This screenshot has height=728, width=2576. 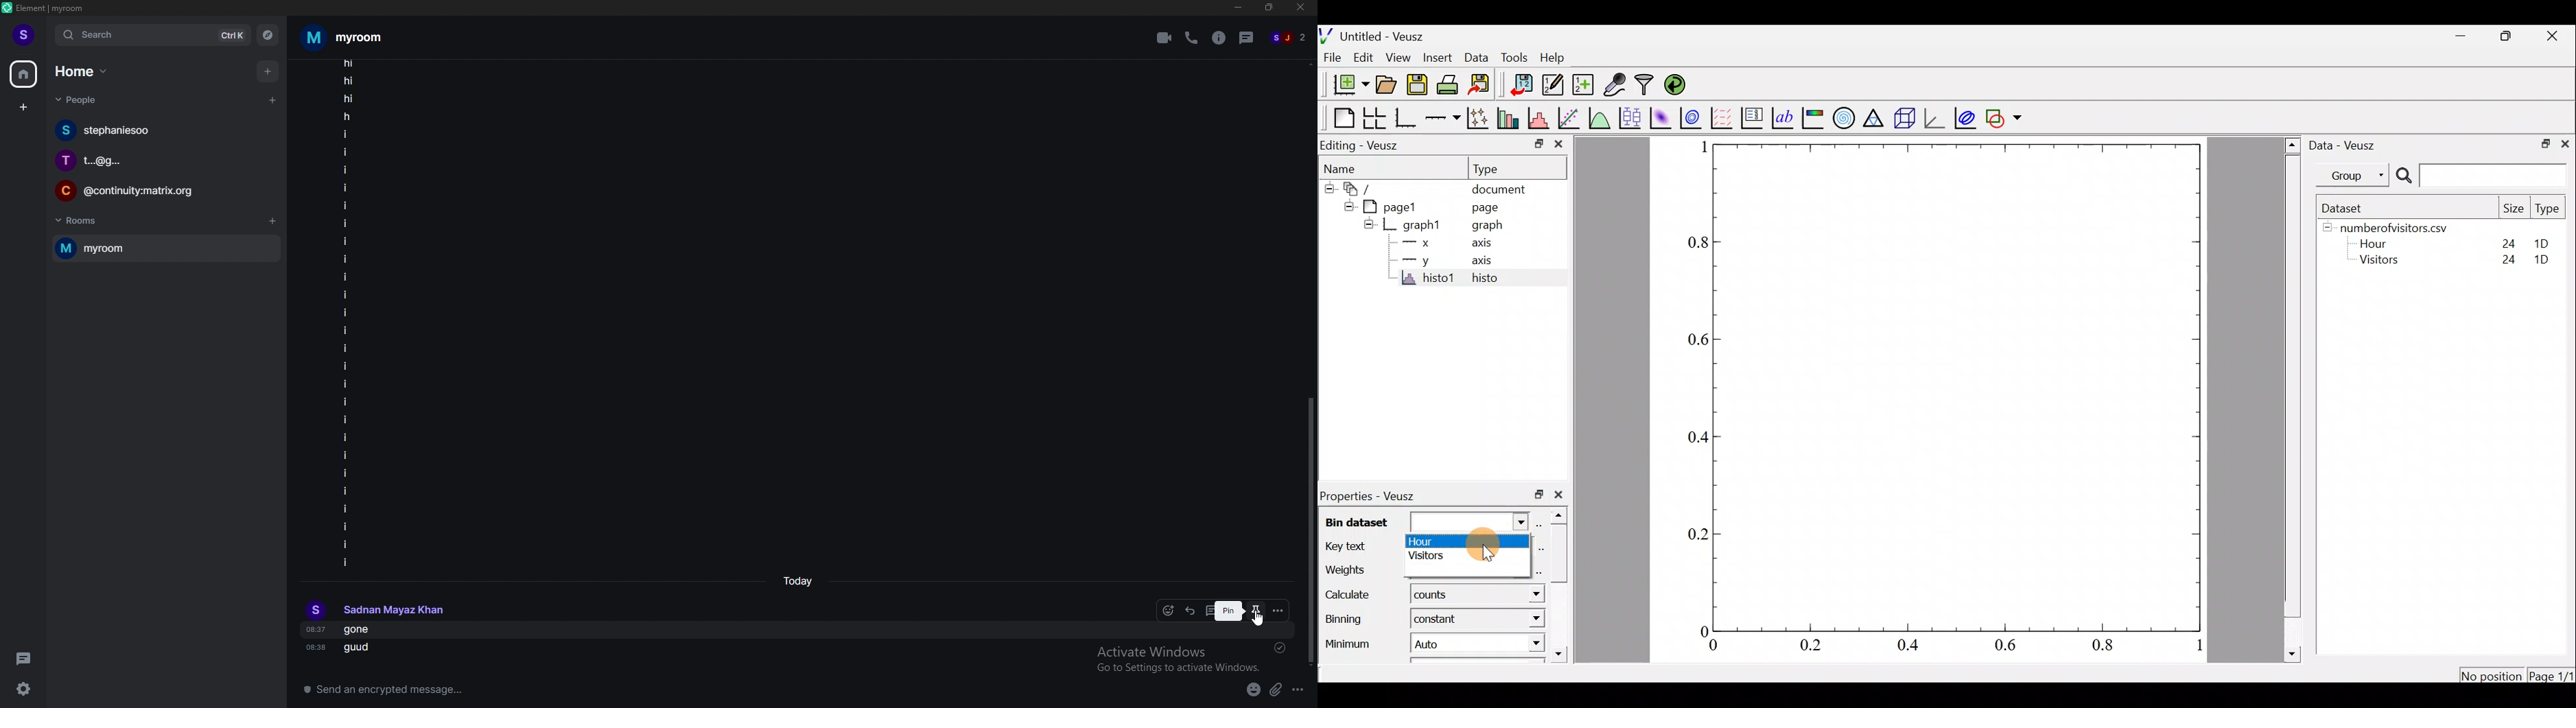 What do you see at coordinates (2384, 262) in the screenshot?
I see `Visitors` at bounding box center [2384, 262].